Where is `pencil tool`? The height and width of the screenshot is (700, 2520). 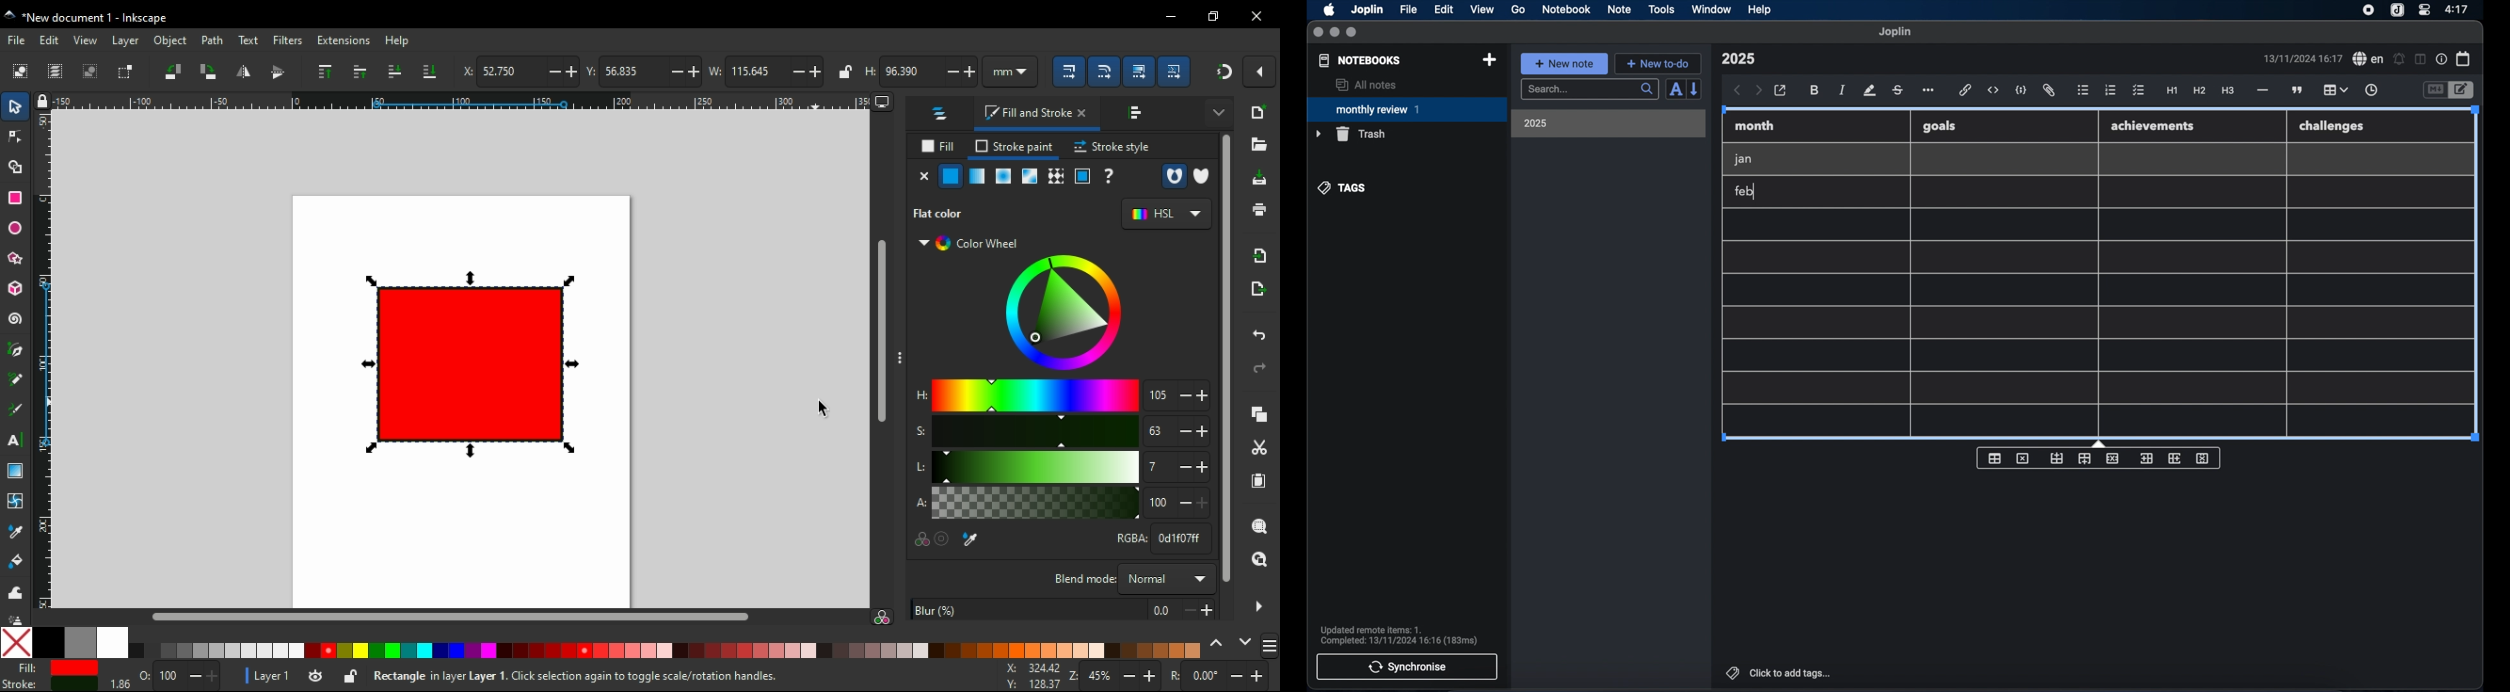 pencil tool is located at coordinates (15, 380).